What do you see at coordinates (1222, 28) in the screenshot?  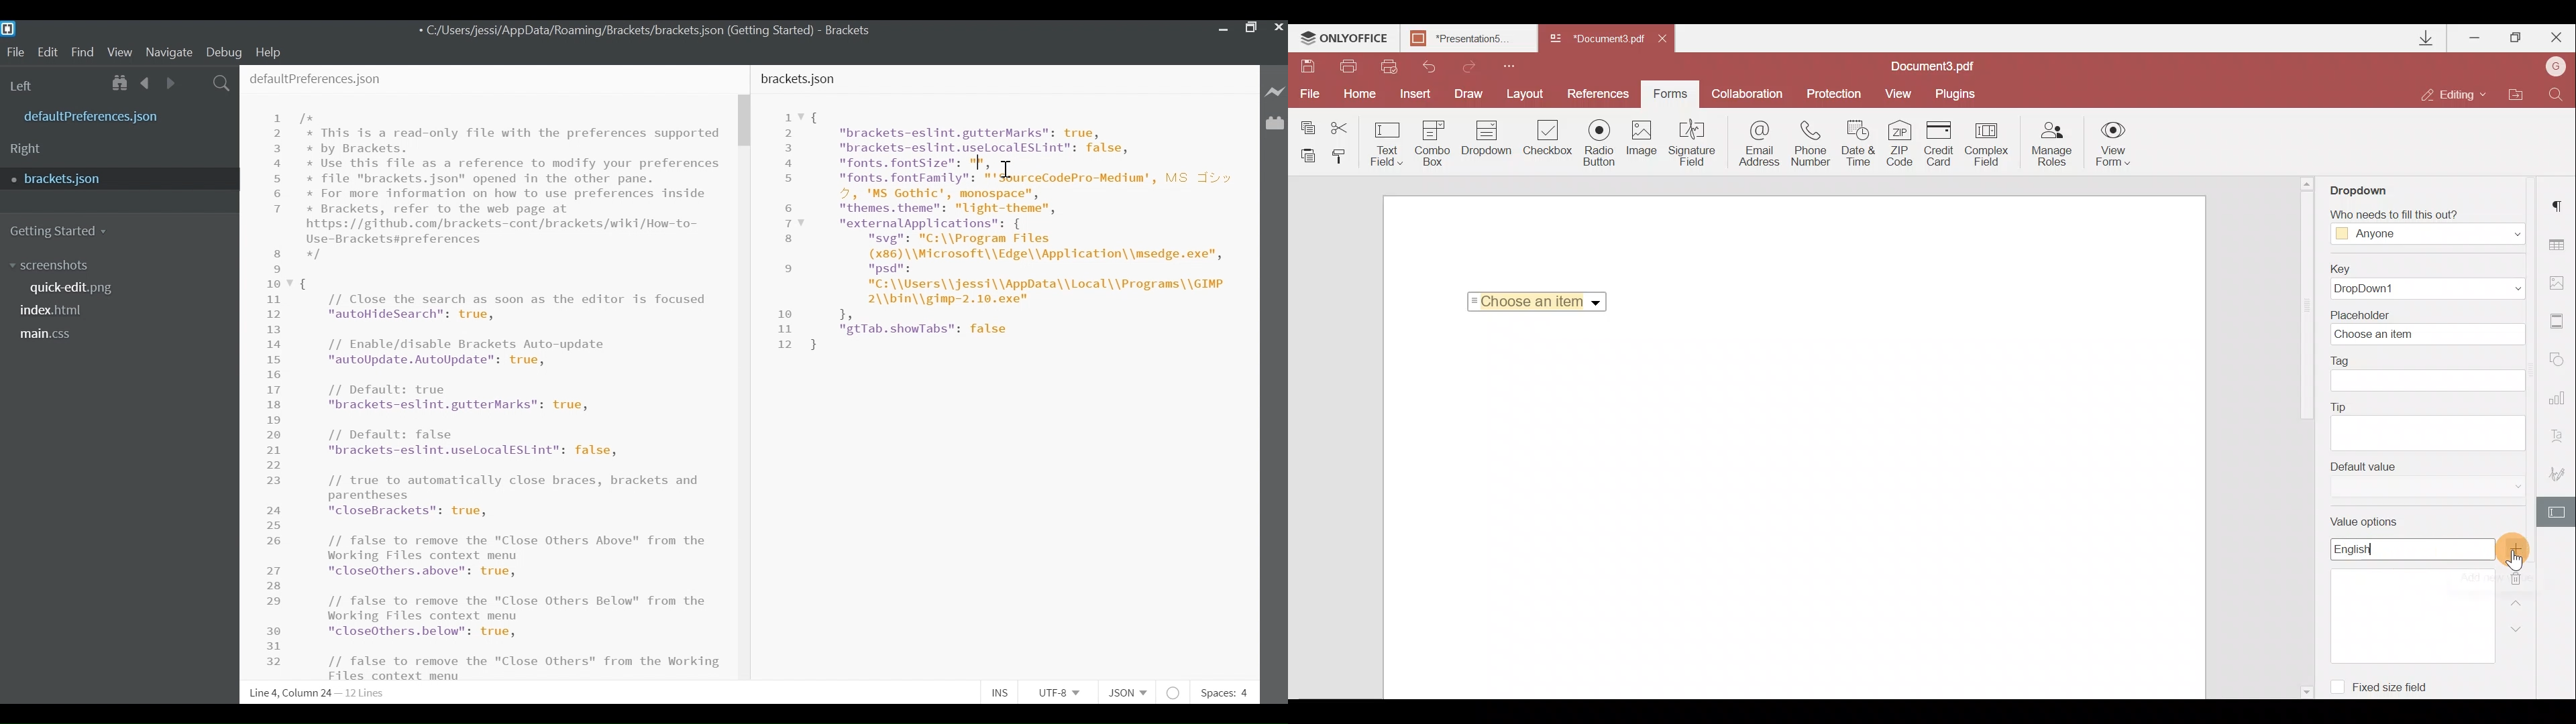 I see `minimize` at bounding box center [1222, 28].